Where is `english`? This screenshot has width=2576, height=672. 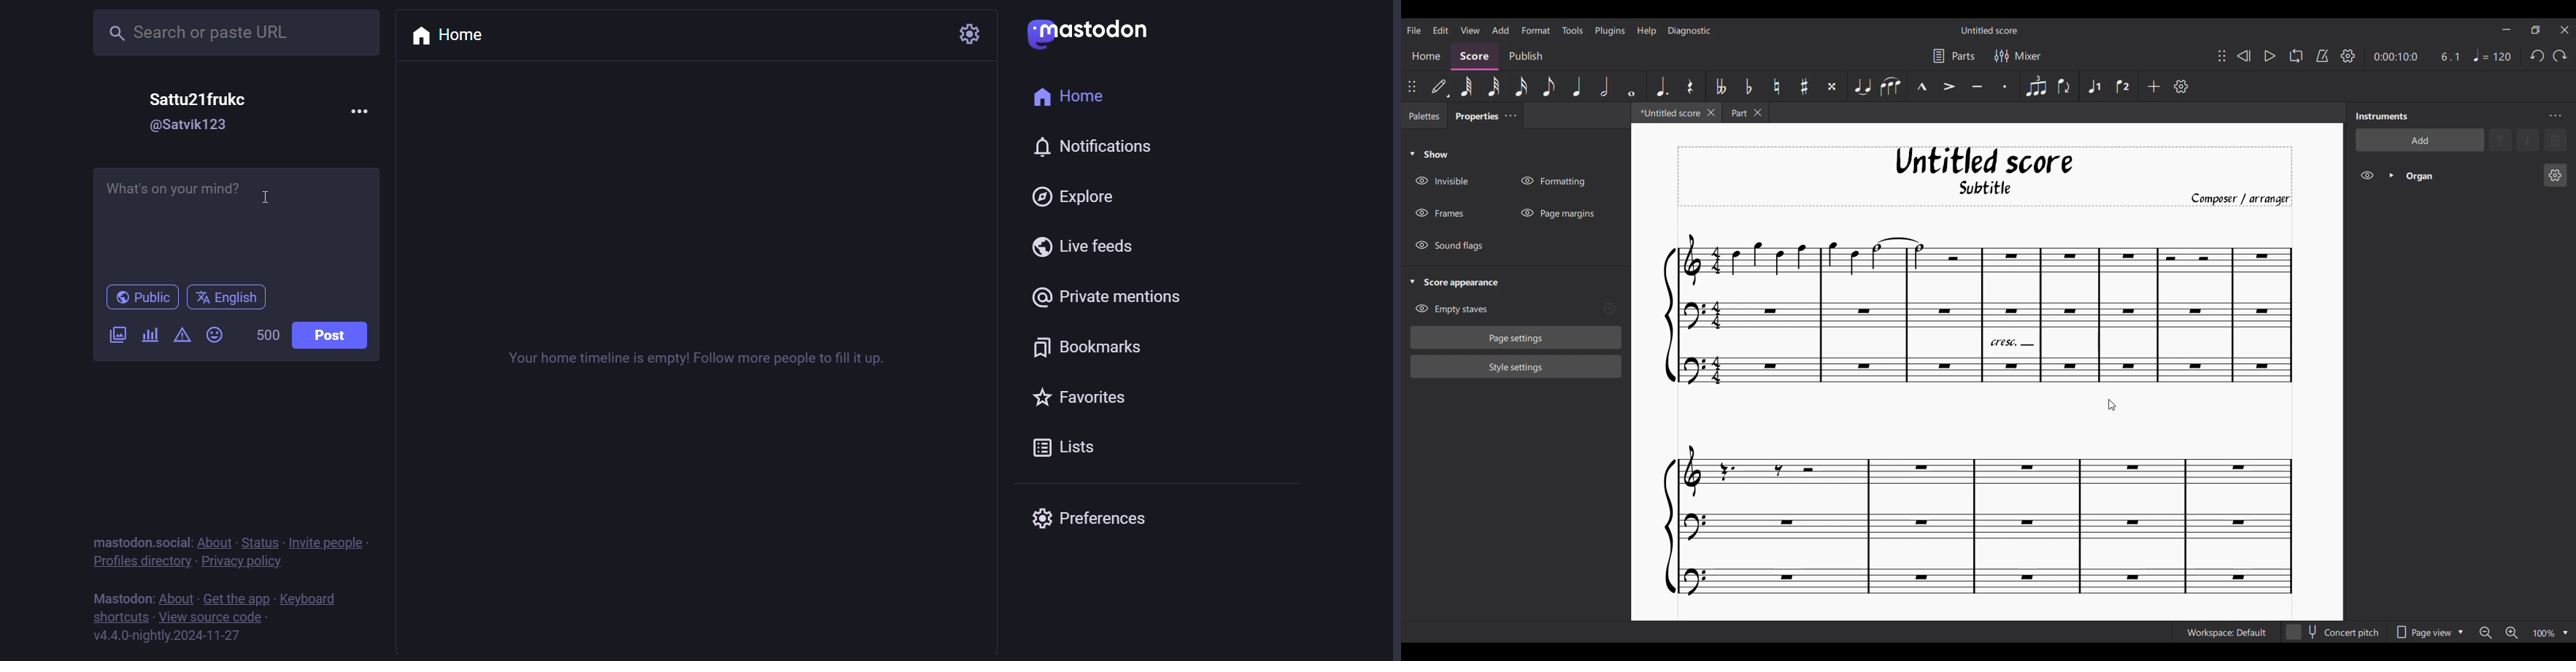
english is located at coordinates (226, 298).